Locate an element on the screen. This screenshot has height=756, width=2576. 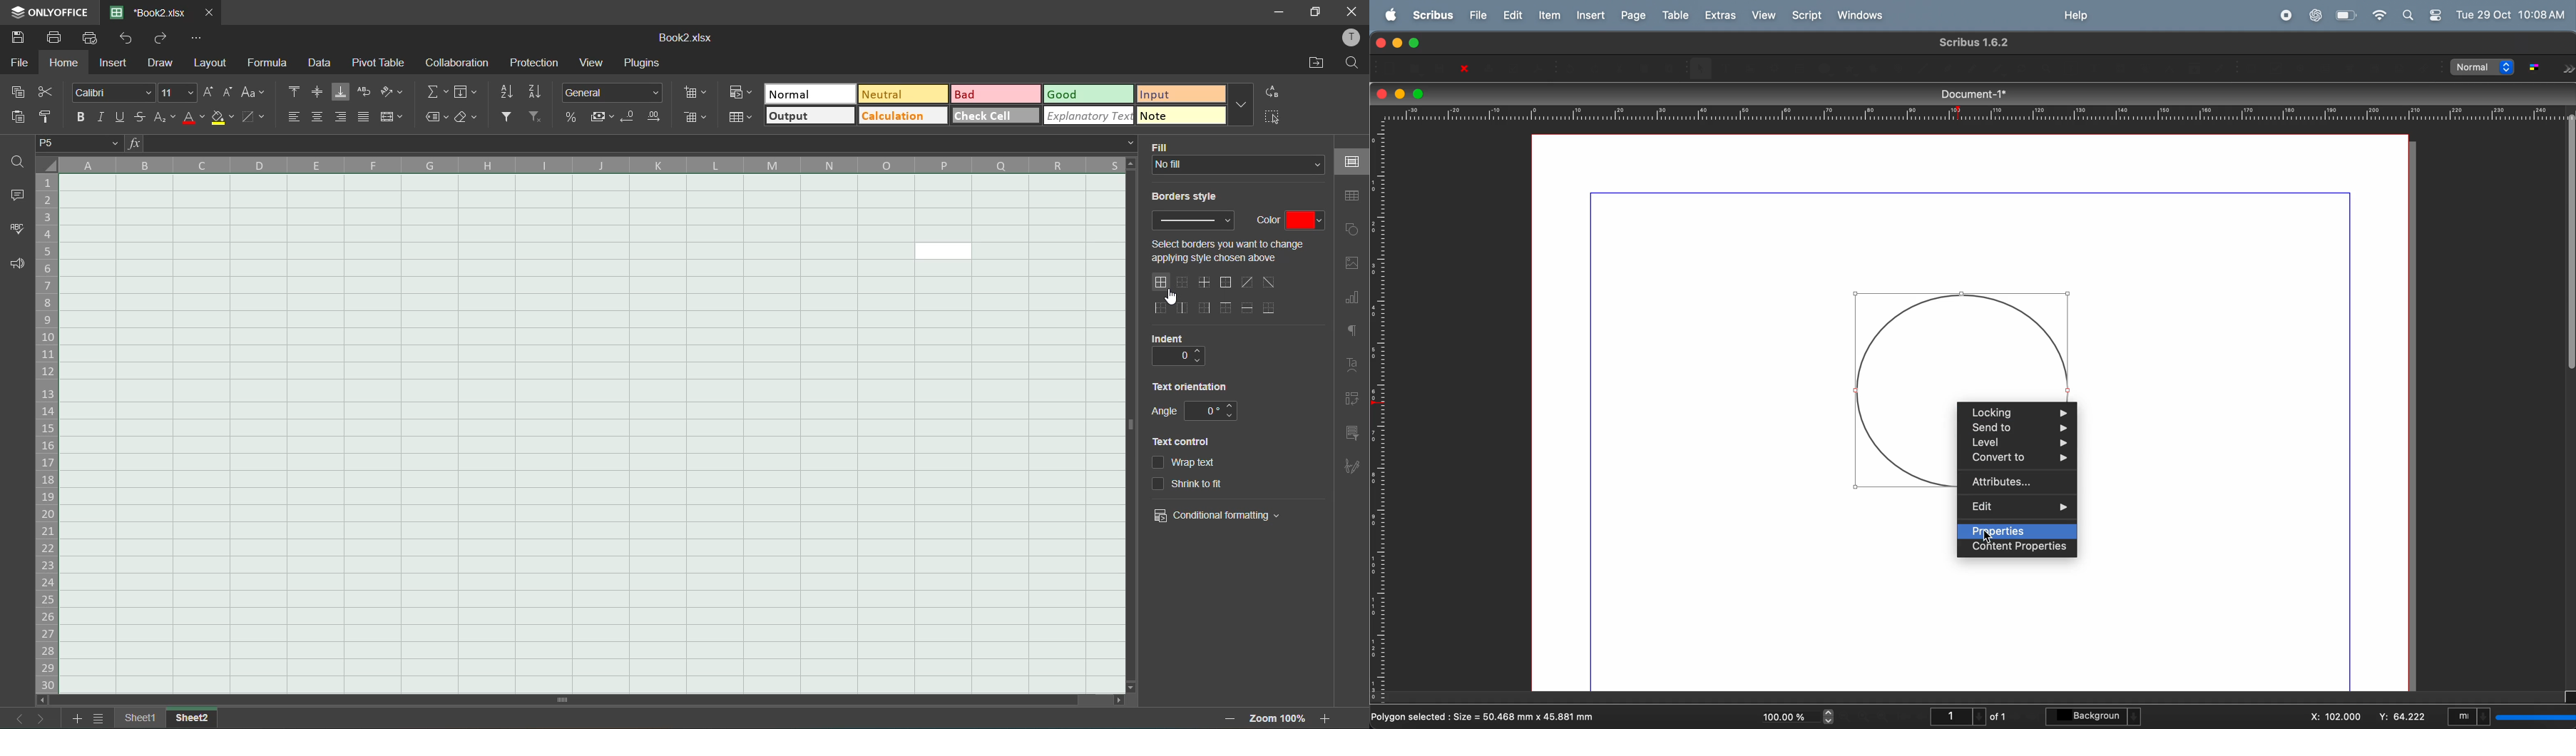
outer borders only is located at coordinates (1227, 282).